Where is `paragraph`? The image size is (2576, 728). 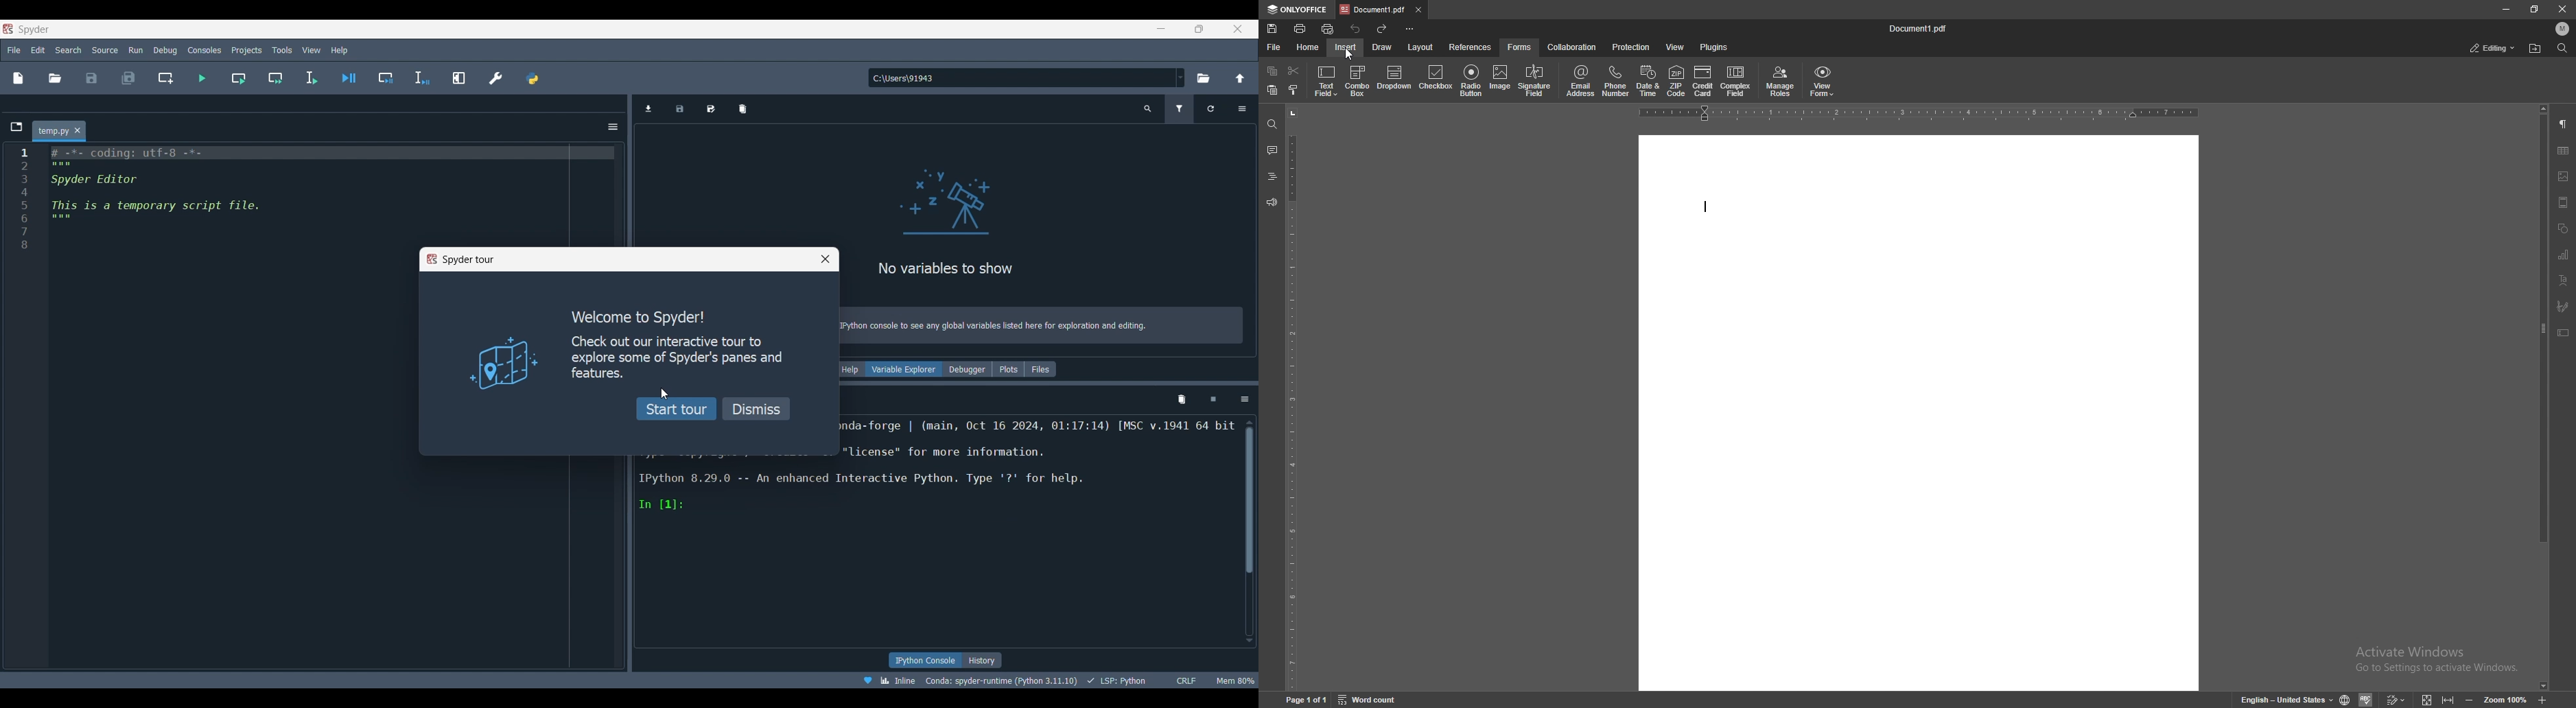
paragraph is located at coordinates (2564, 126).